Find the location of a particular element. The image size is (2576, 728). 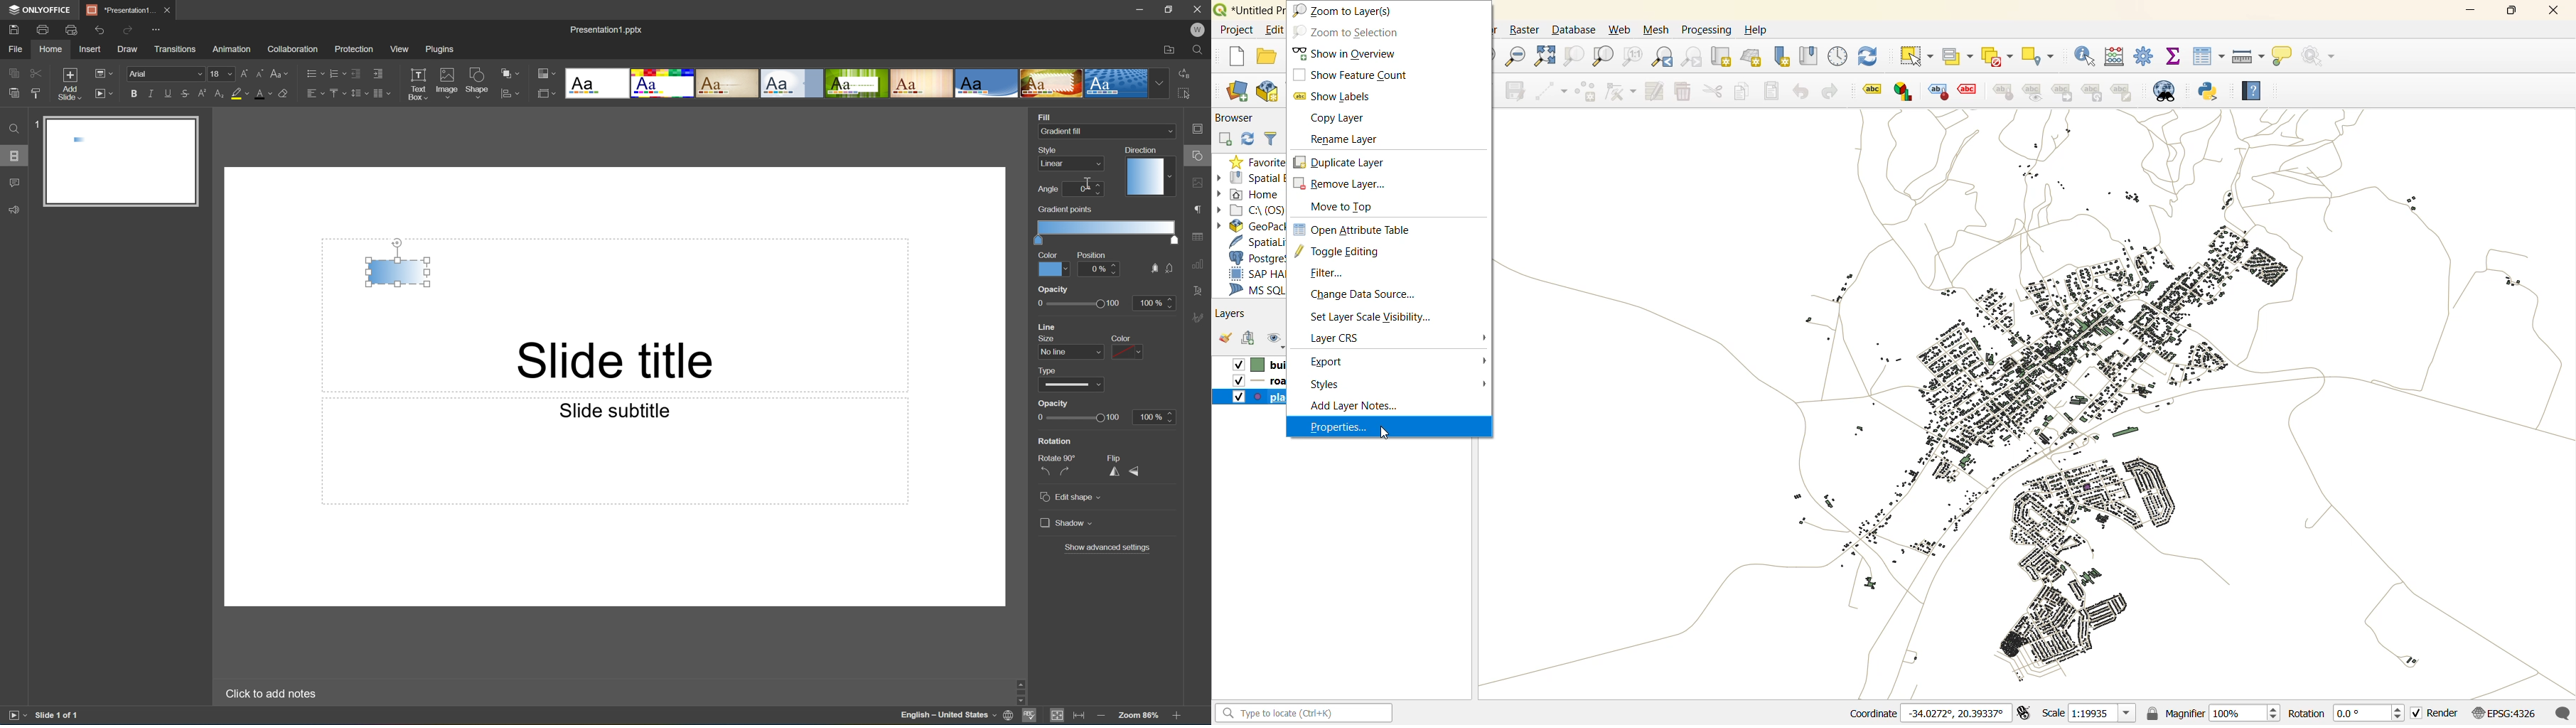

new is located at coordinates (1238, 58).